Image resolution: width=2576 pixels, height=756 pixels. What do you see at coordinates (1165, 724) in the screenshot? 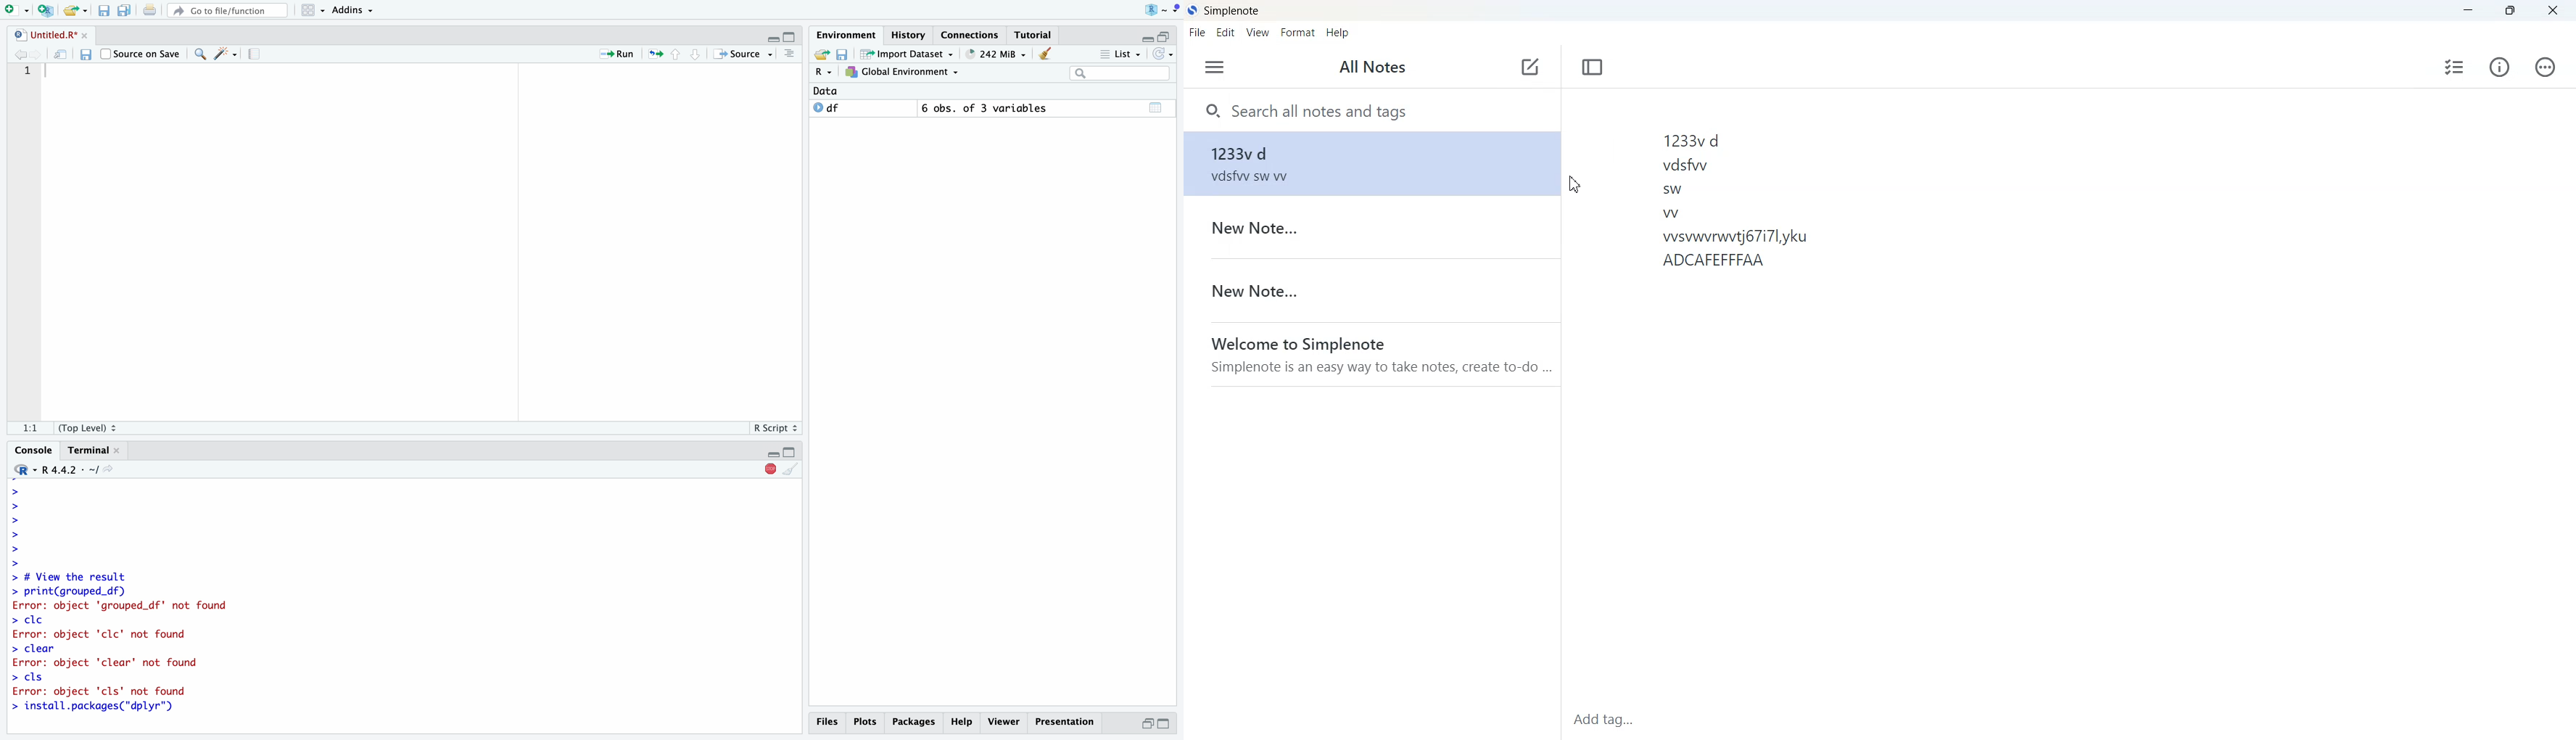
I see `Full Height` at bounding box center [1165, 724].